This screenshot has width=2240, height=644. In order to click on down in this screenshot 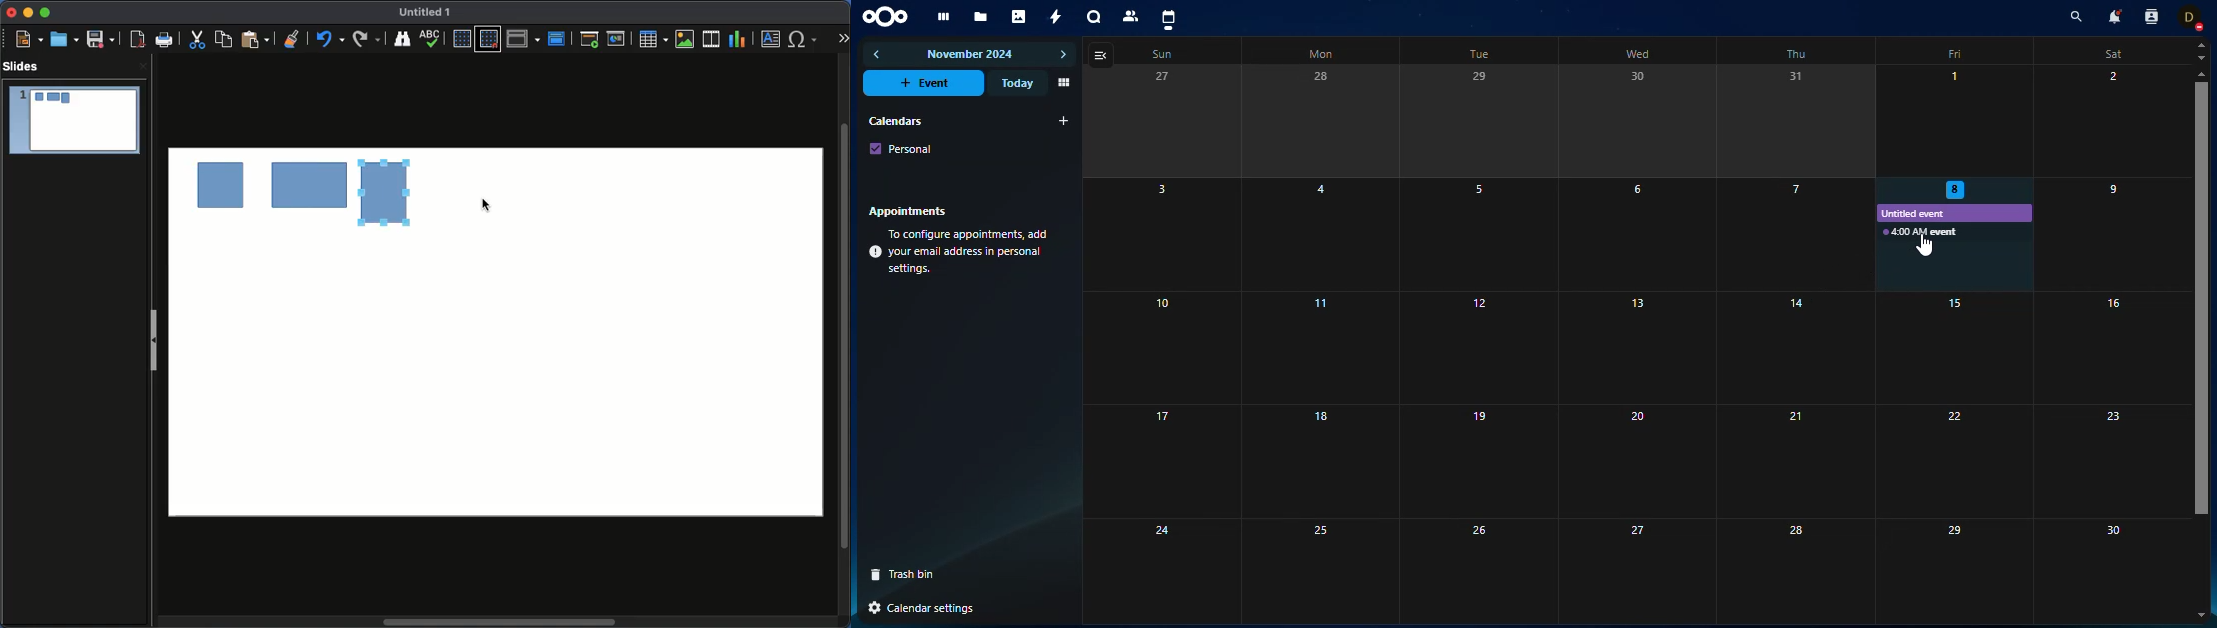, I will do `click(2201, 57)`.